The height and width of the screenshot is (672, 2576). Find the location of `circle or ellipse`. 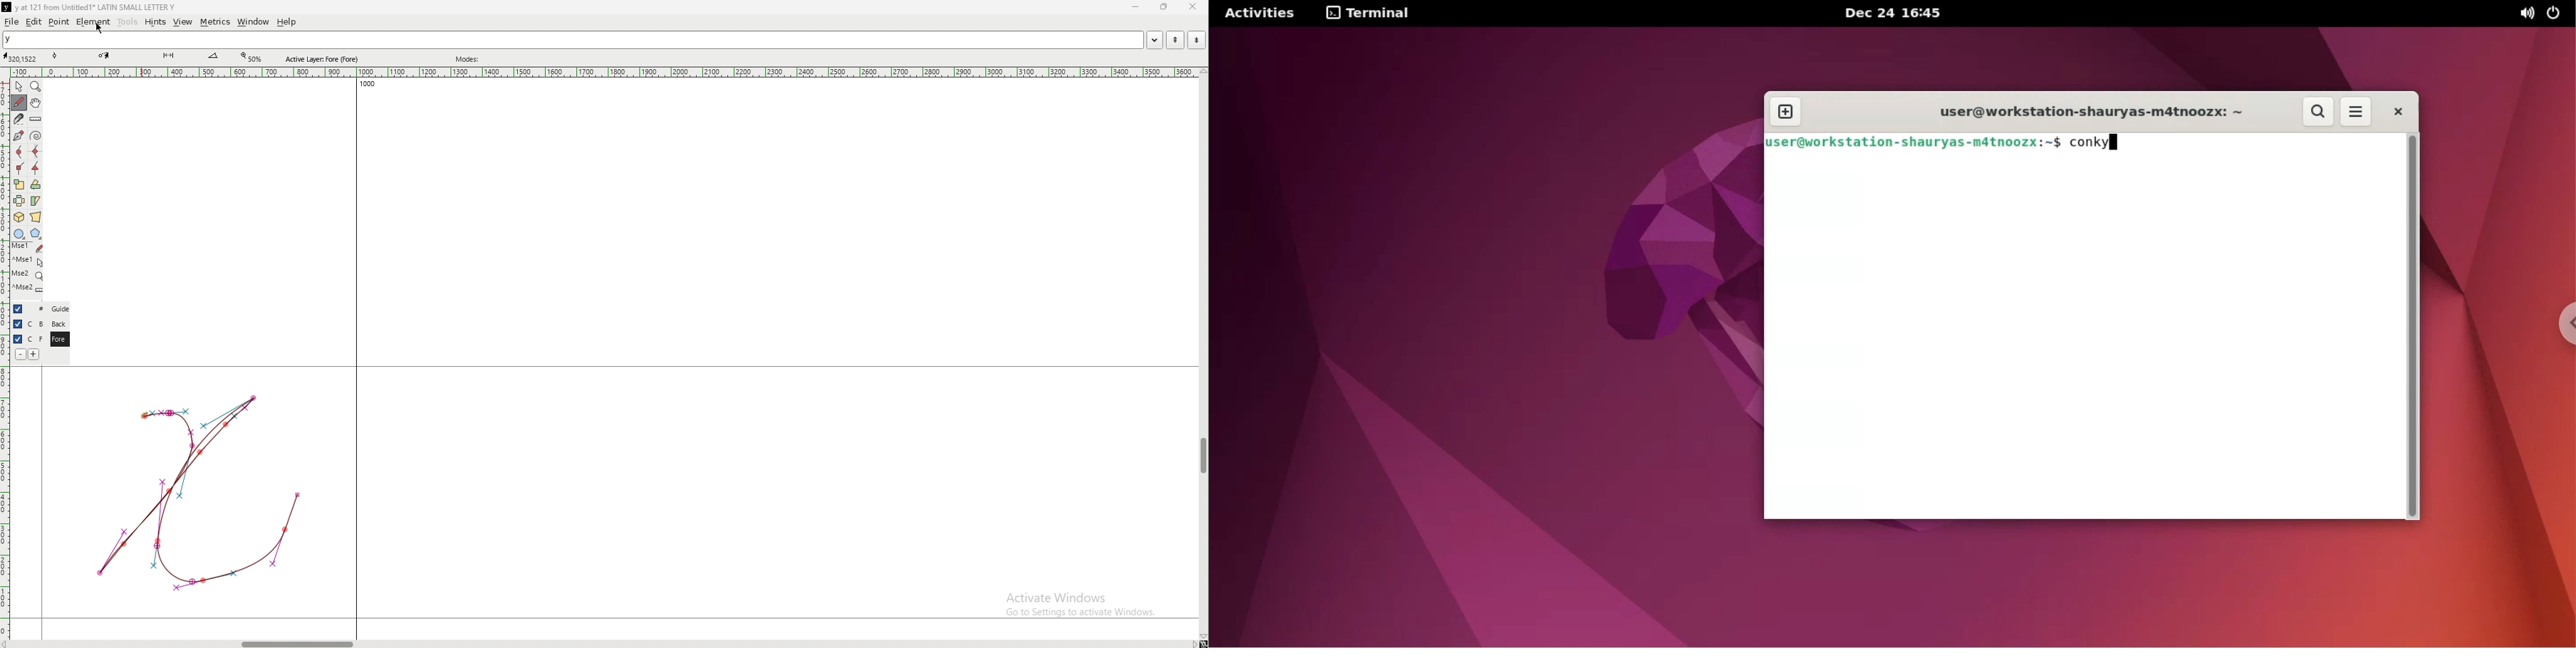

circle or ellipse is located at coordinates (19, 233).